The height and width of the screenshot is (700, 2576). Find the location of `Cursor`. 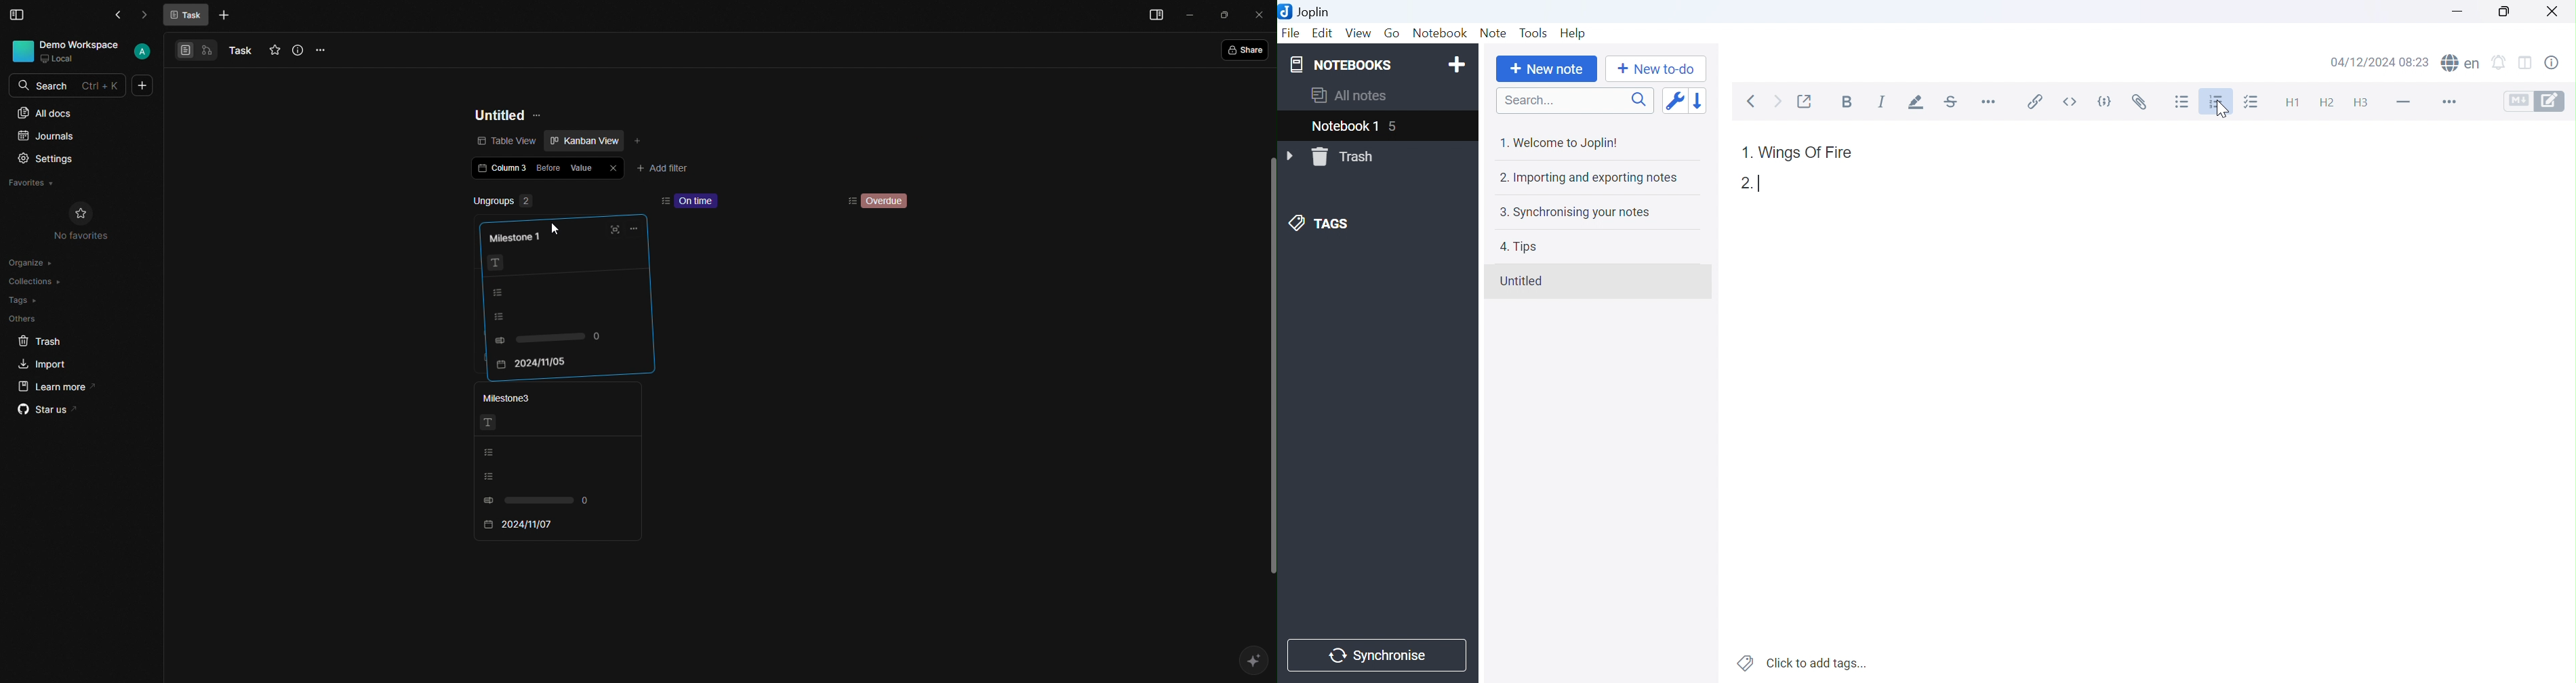

Cursor is located at coordinates (2226, 113).